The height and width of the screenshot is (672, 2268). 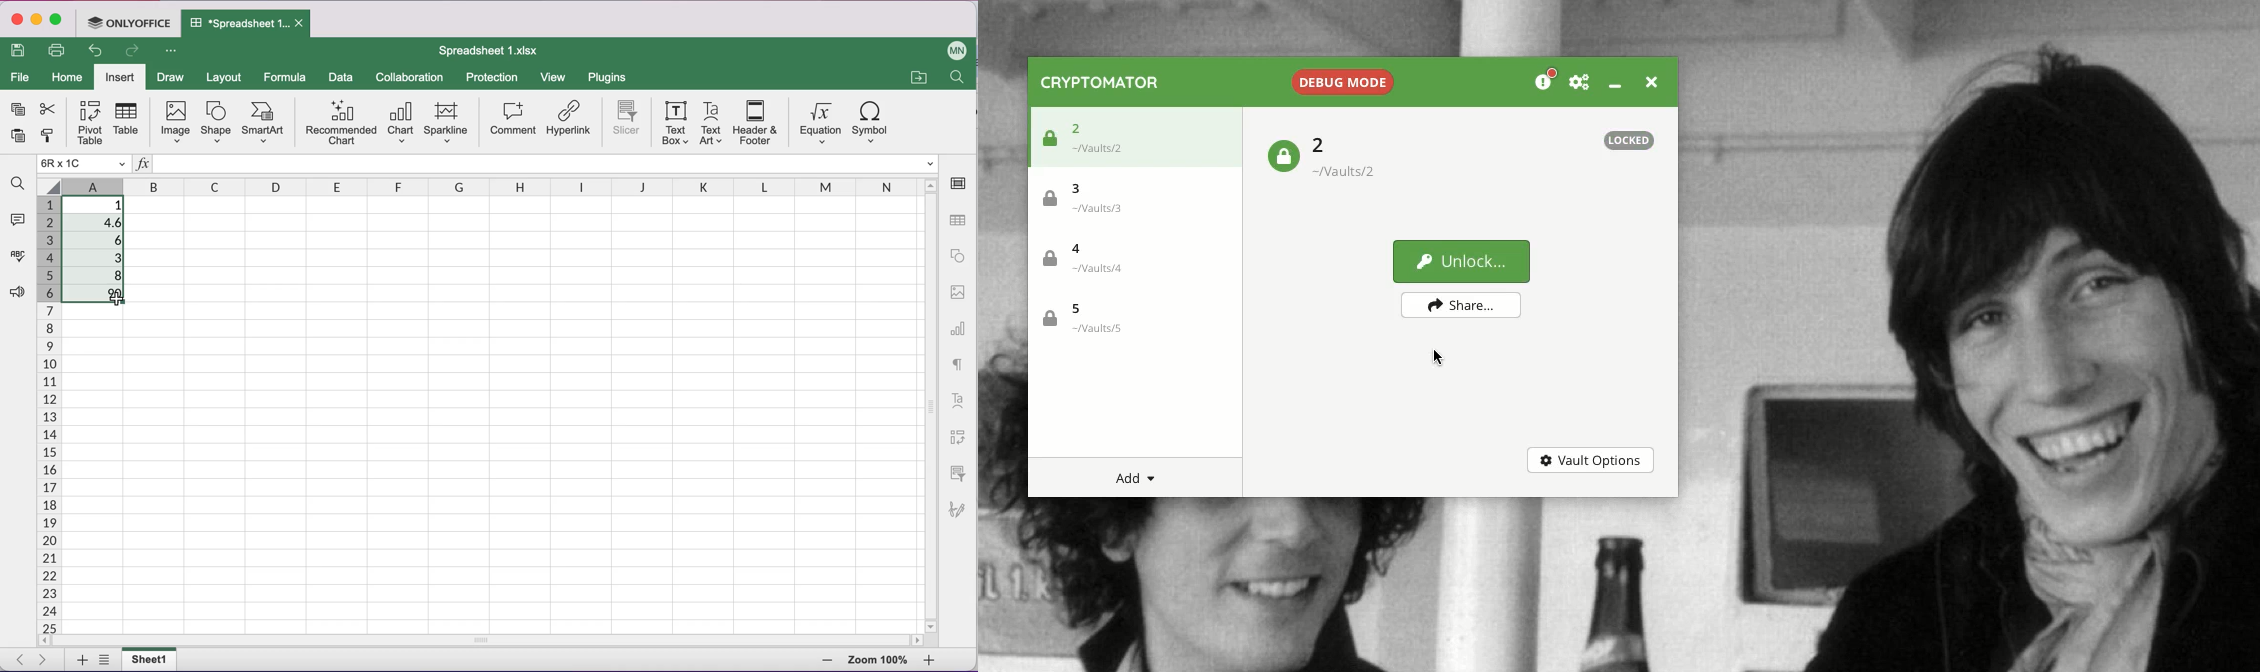 I want to click on Close, so click(x=303, y=23).